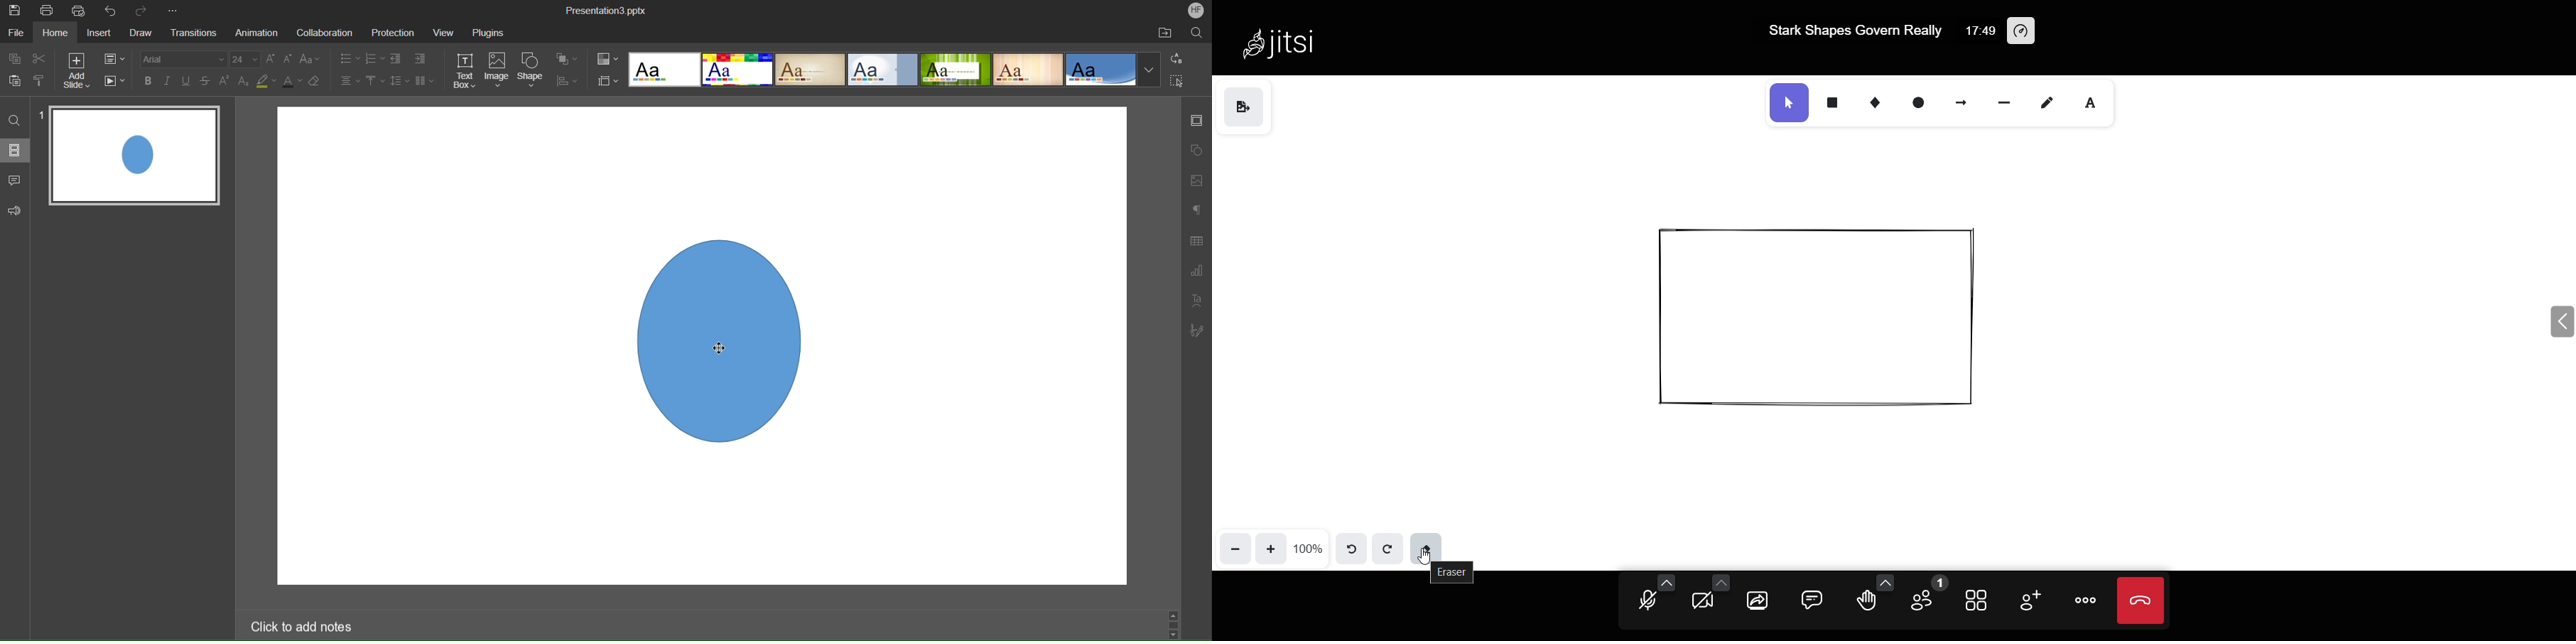 This screenshot has height=644, width=2576. I want to click on undo, so click(1351, 548).